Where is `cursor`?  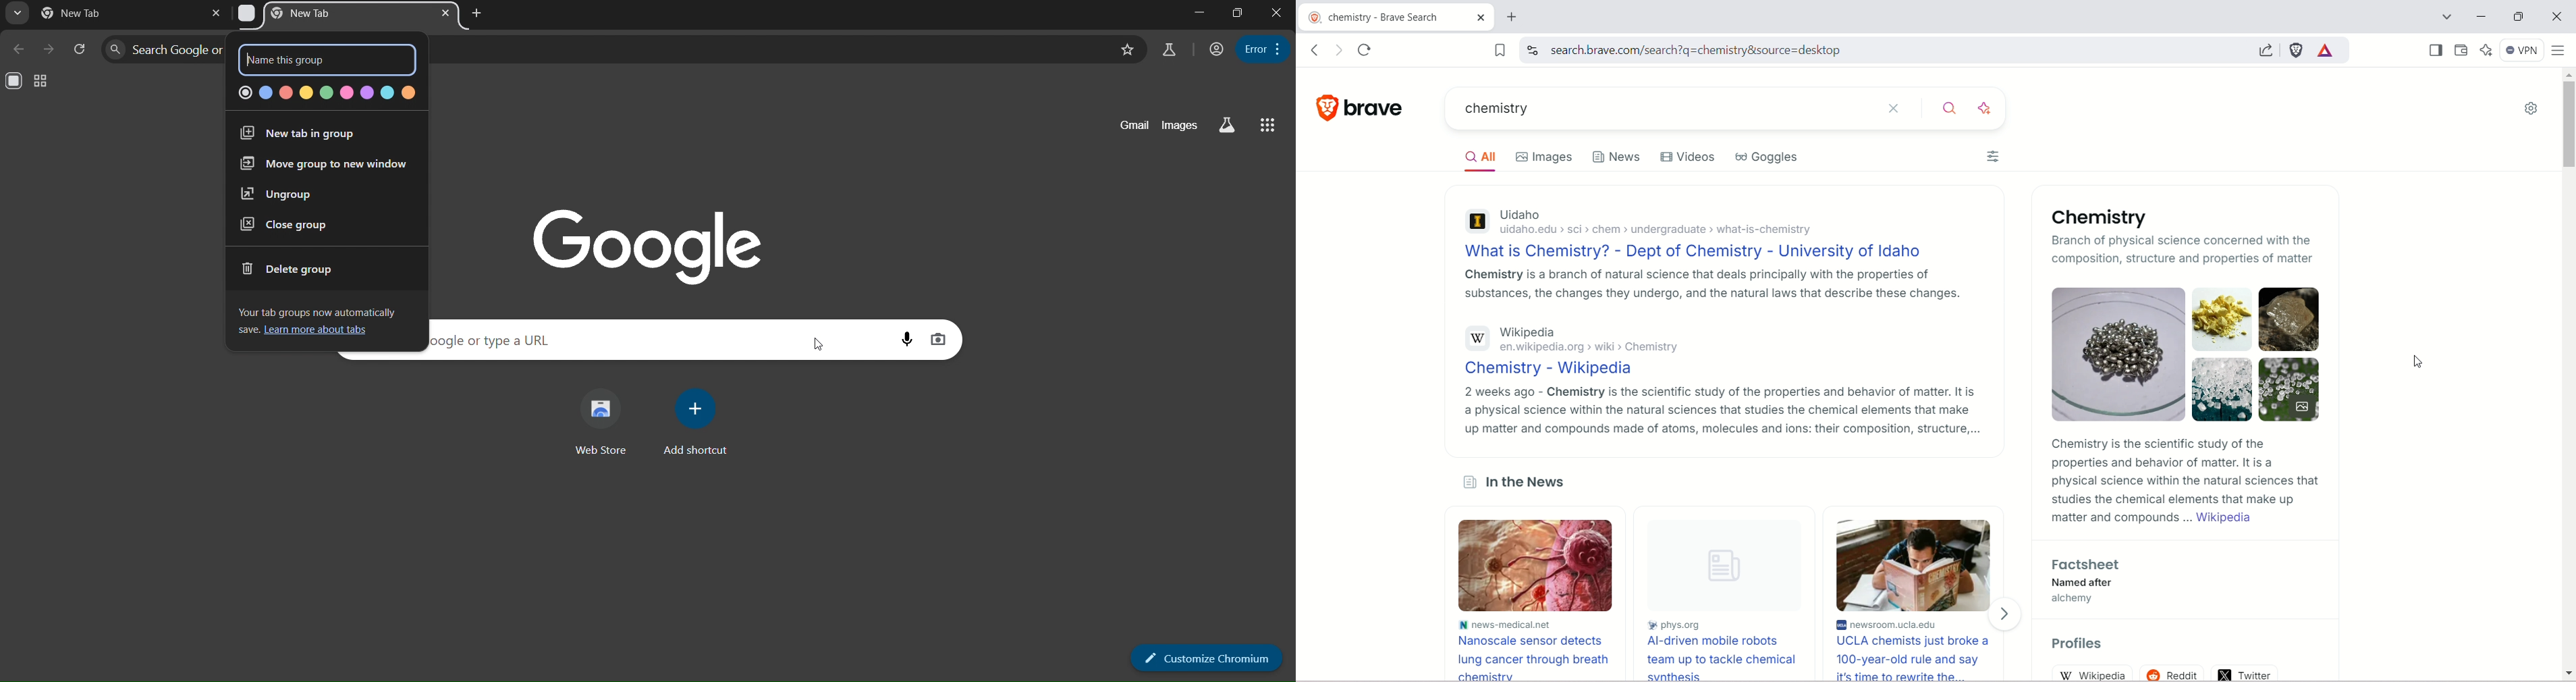 cursor is located at coordinates (813, 344).